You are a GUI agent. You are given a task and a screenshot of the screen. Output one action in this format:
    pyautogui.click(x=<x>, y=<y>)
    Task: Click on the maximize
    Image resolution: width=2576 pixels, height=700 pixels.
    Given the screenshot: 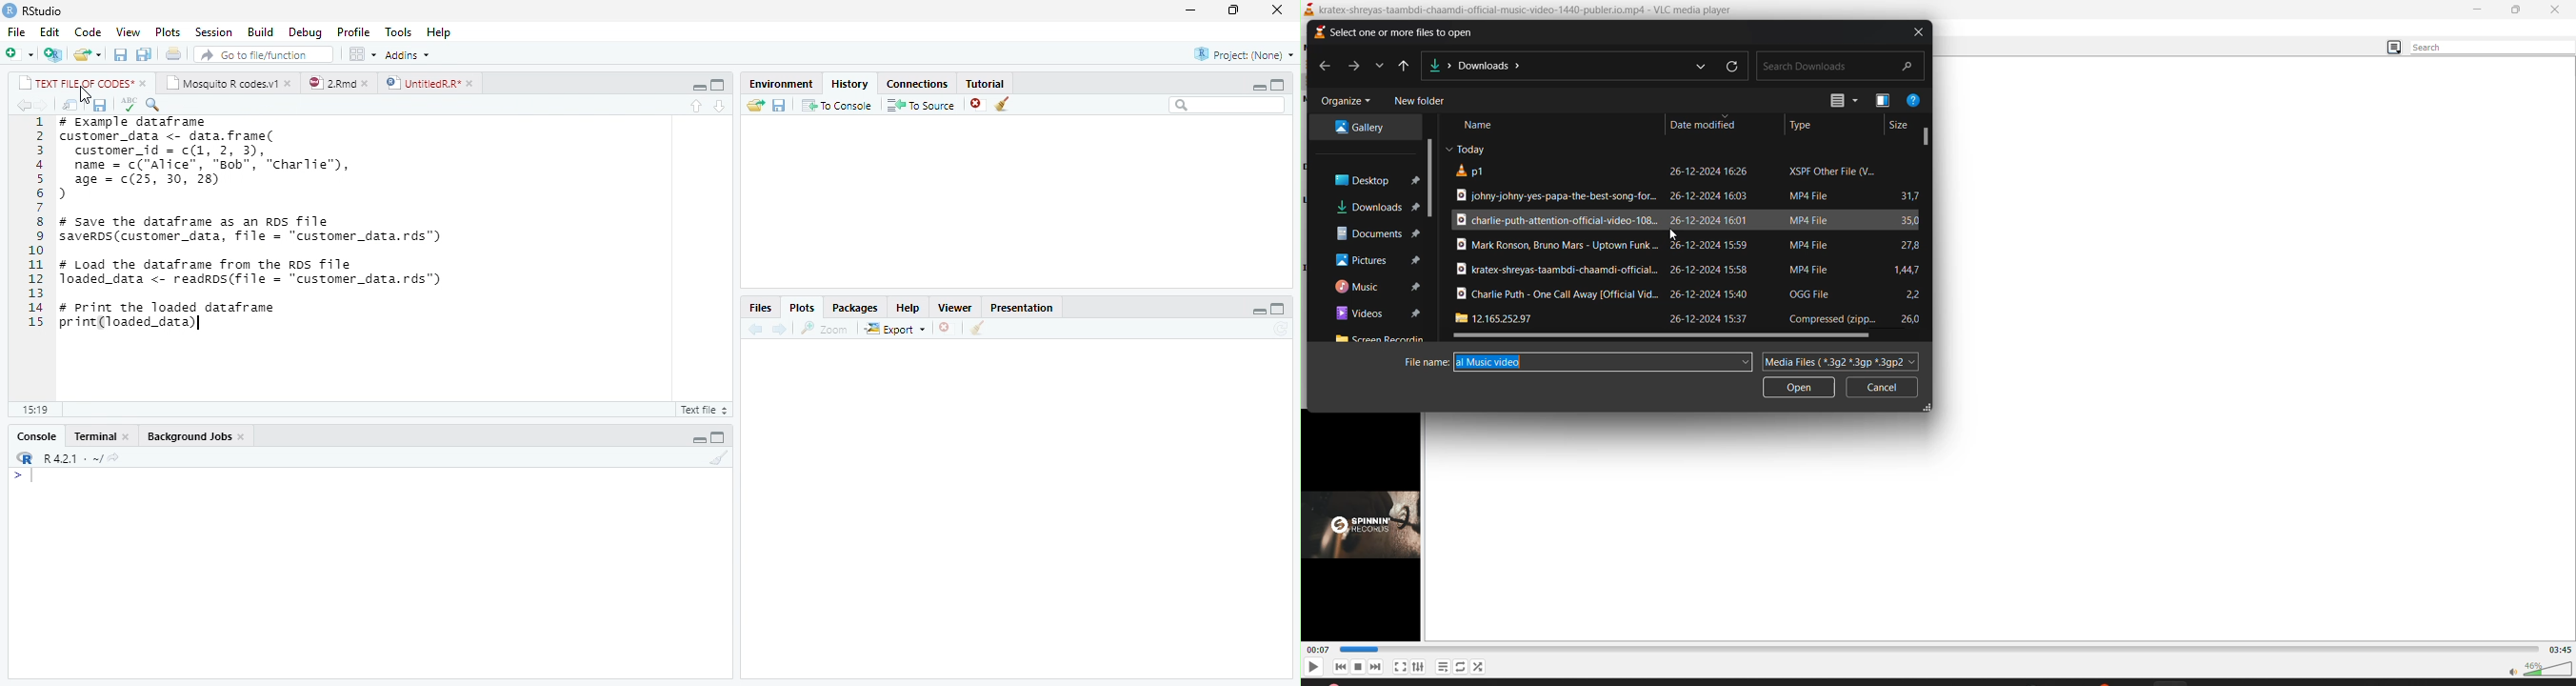 What is the action you would take?
    pyautogui.click(x=718, y=437)
    